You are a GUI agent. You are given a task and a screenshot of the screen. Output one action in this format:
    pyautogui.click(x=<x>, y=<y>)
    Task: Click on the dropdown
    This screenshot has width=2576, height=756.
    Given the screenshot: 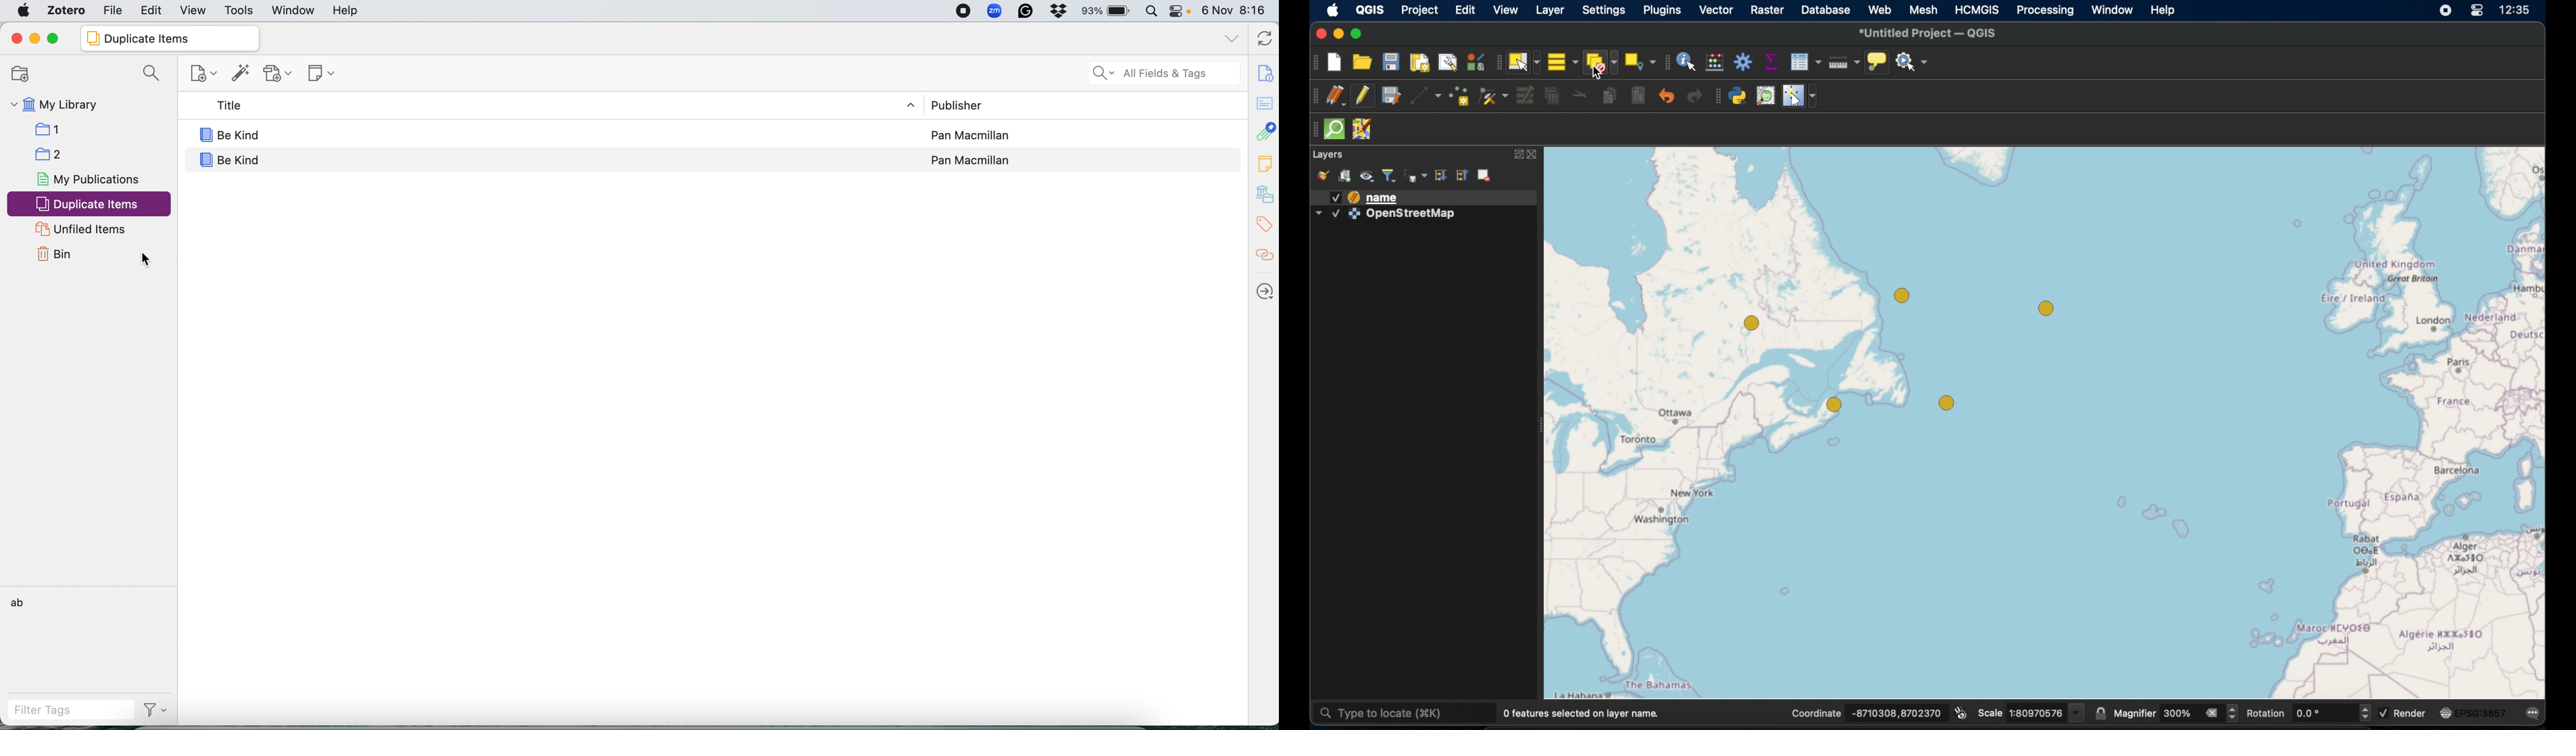 What is the action you would take?
    pyautogui.click(x=1318, y=214)
    